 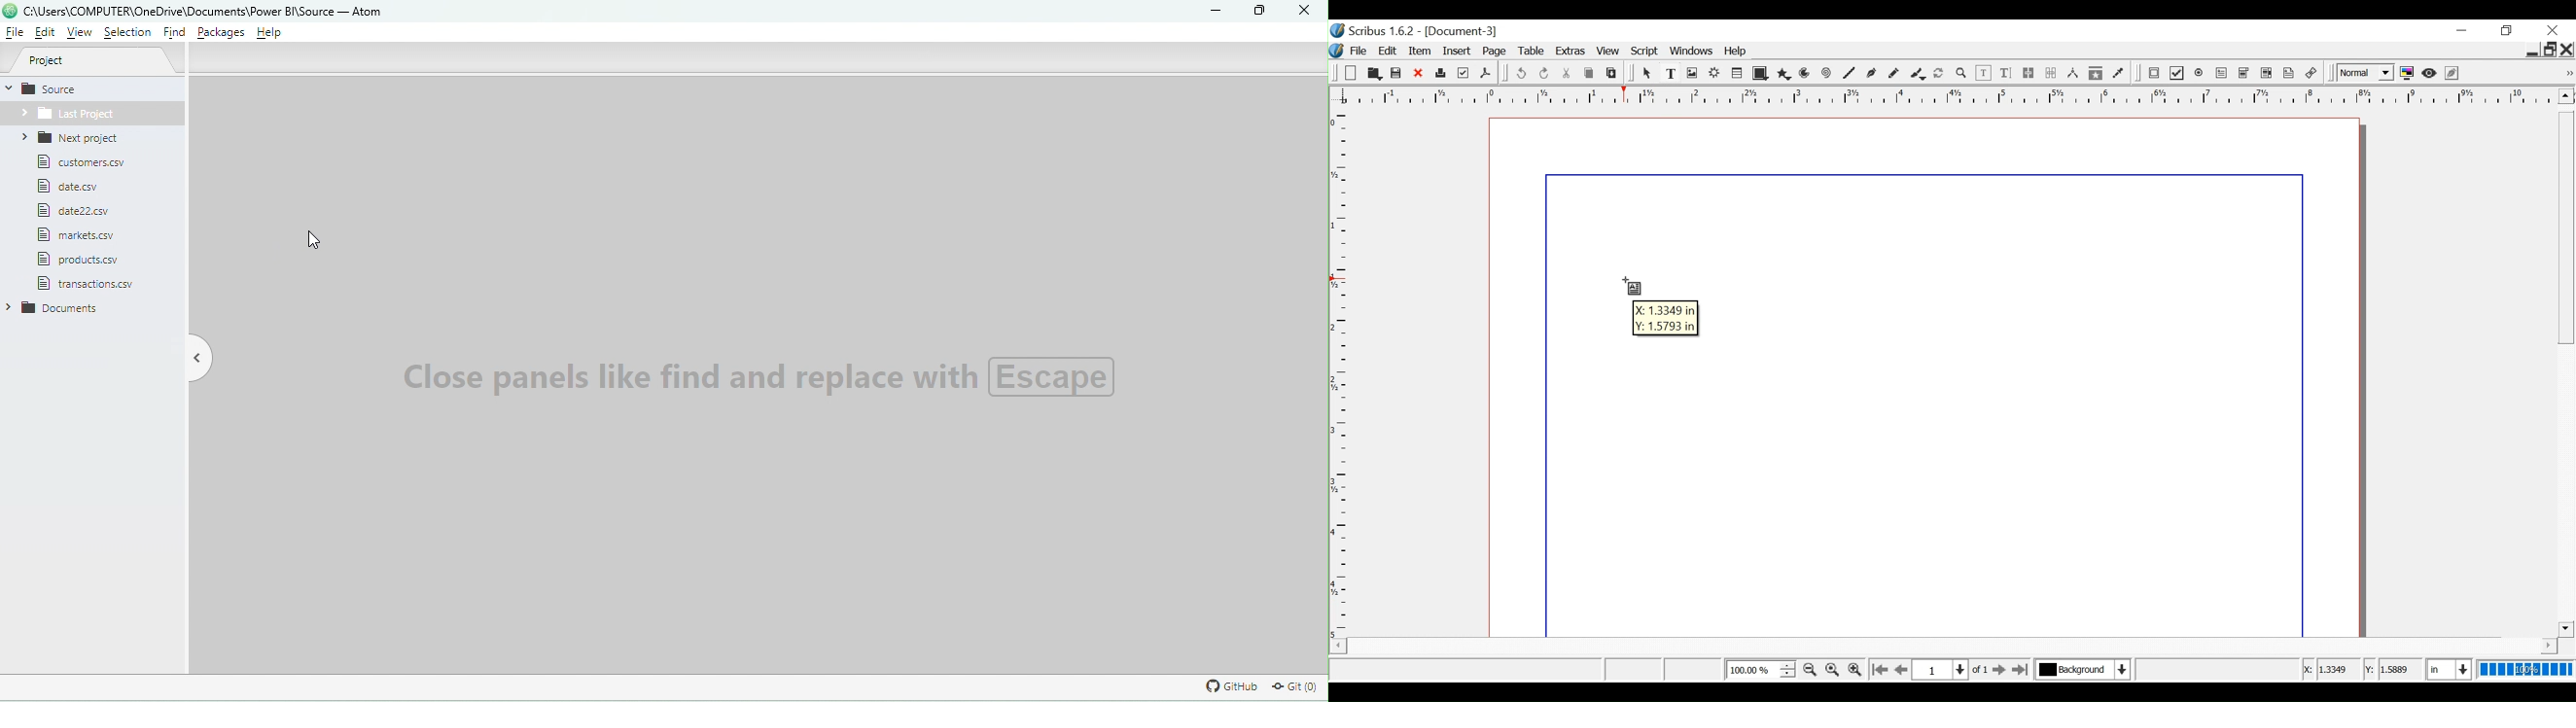 I want to click on Help, so click(x=1739, y=51).